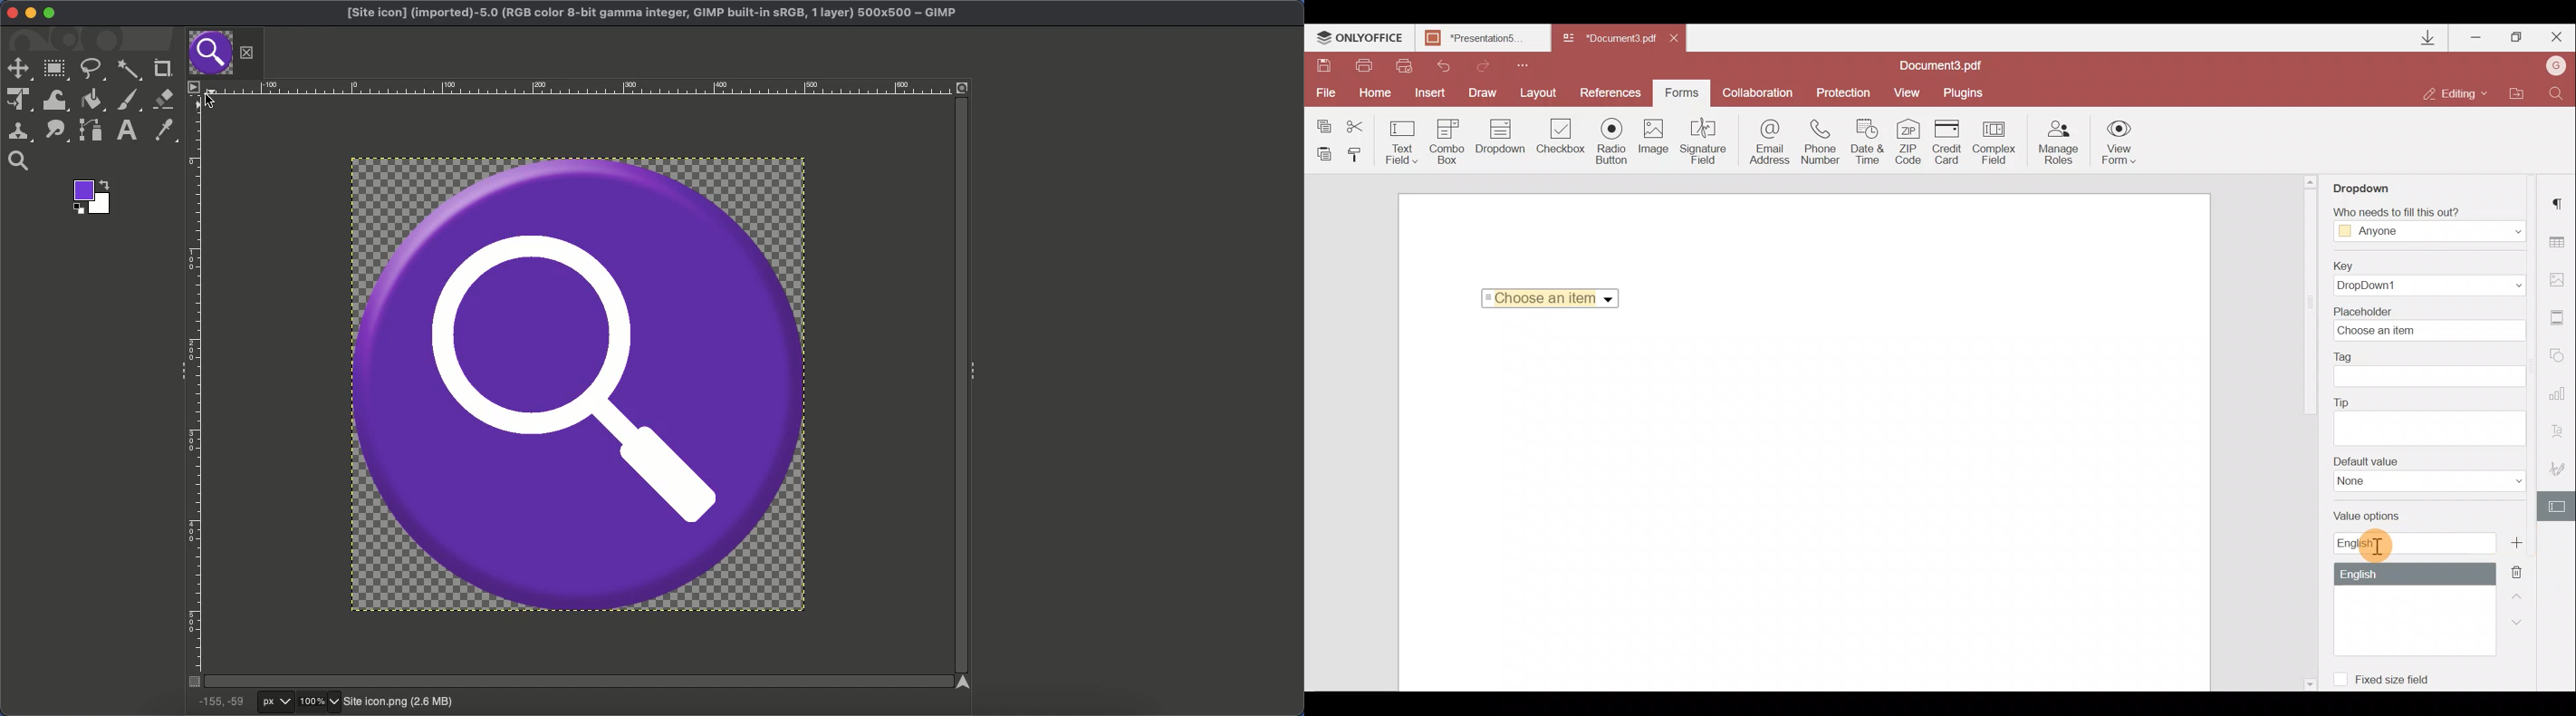 The height and width of the screenshot is (728, 2576). I want to click on Text Art settings, so click(2561, 435).